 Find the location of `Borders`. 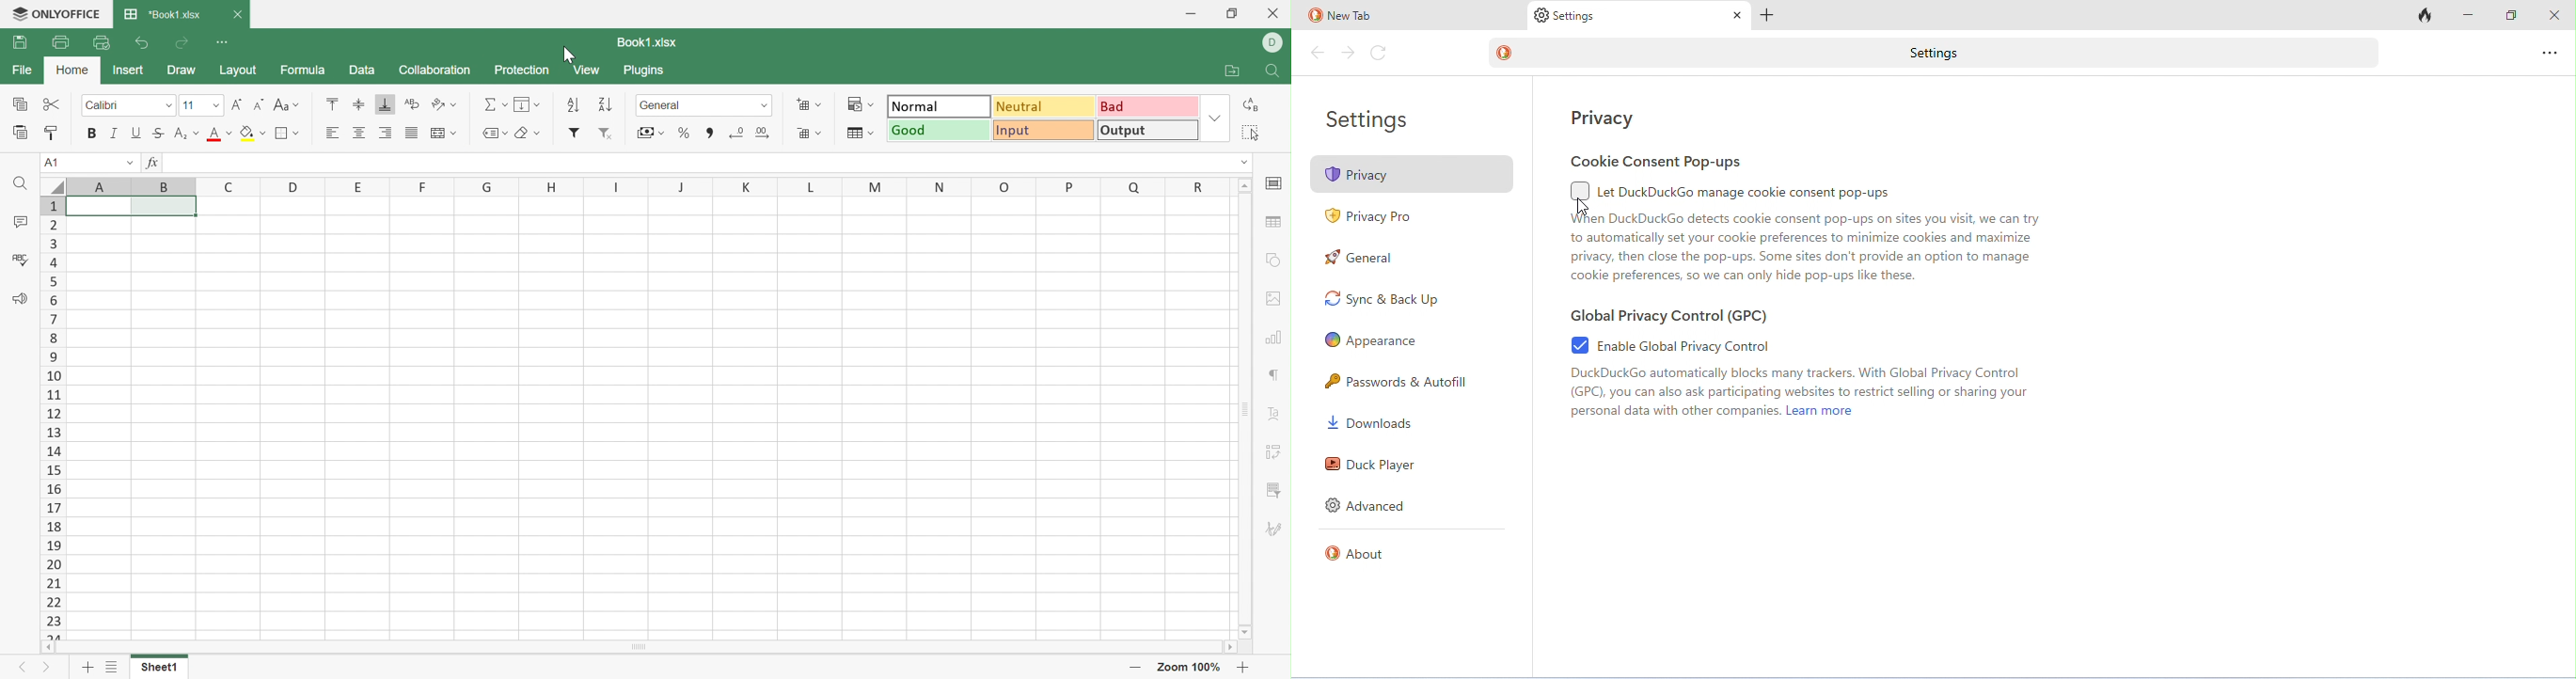

Borders is located at coordinates (287, 133).